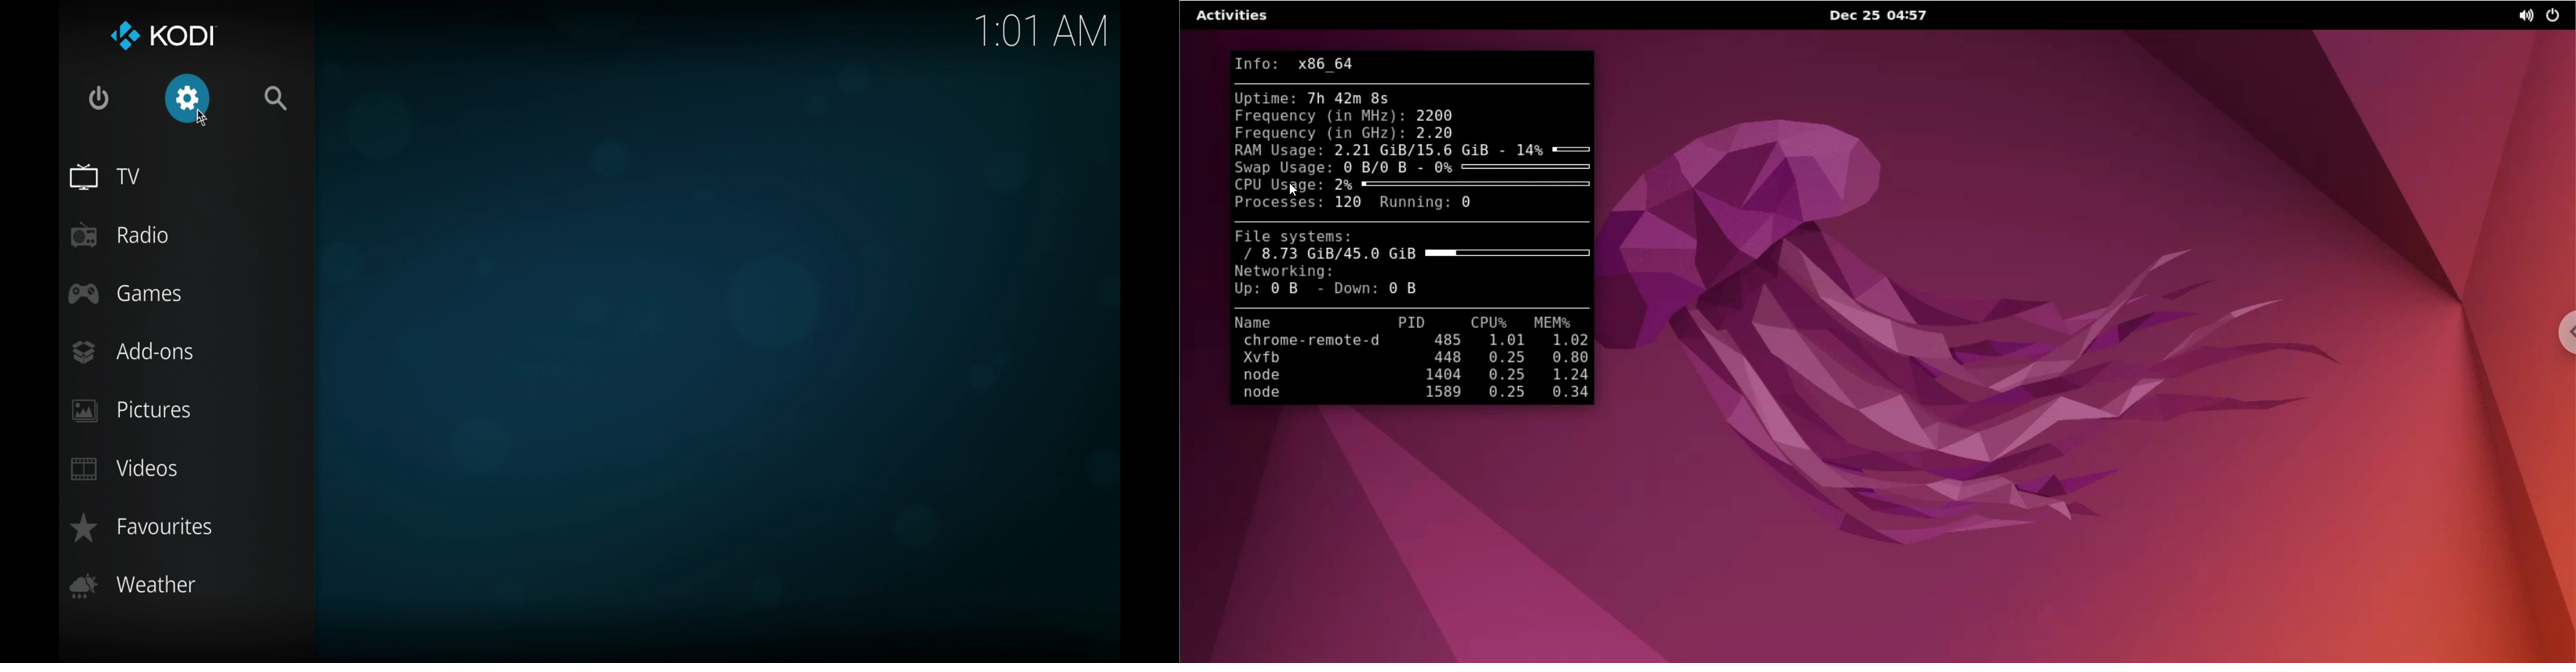  What do you see at coordinates (130, 411) in the screenshot?
I see `pictures` at bounding box center [130, 411].